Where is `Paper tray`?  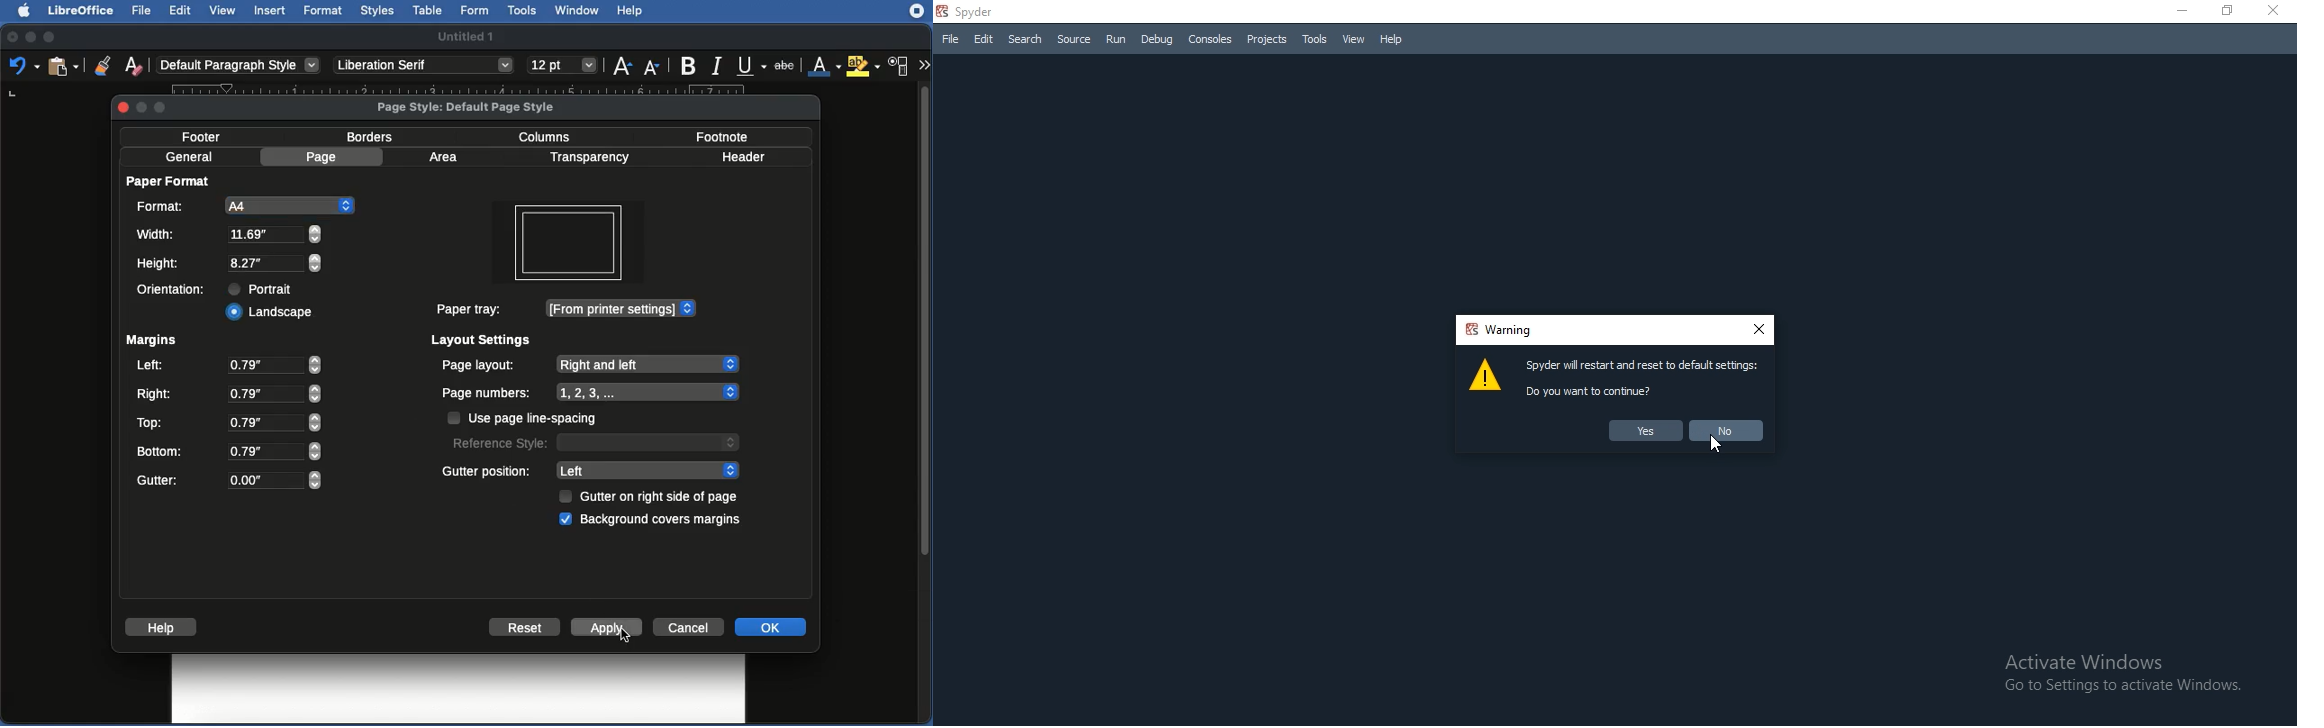
Paper tray is located at coordinates (472, 308).